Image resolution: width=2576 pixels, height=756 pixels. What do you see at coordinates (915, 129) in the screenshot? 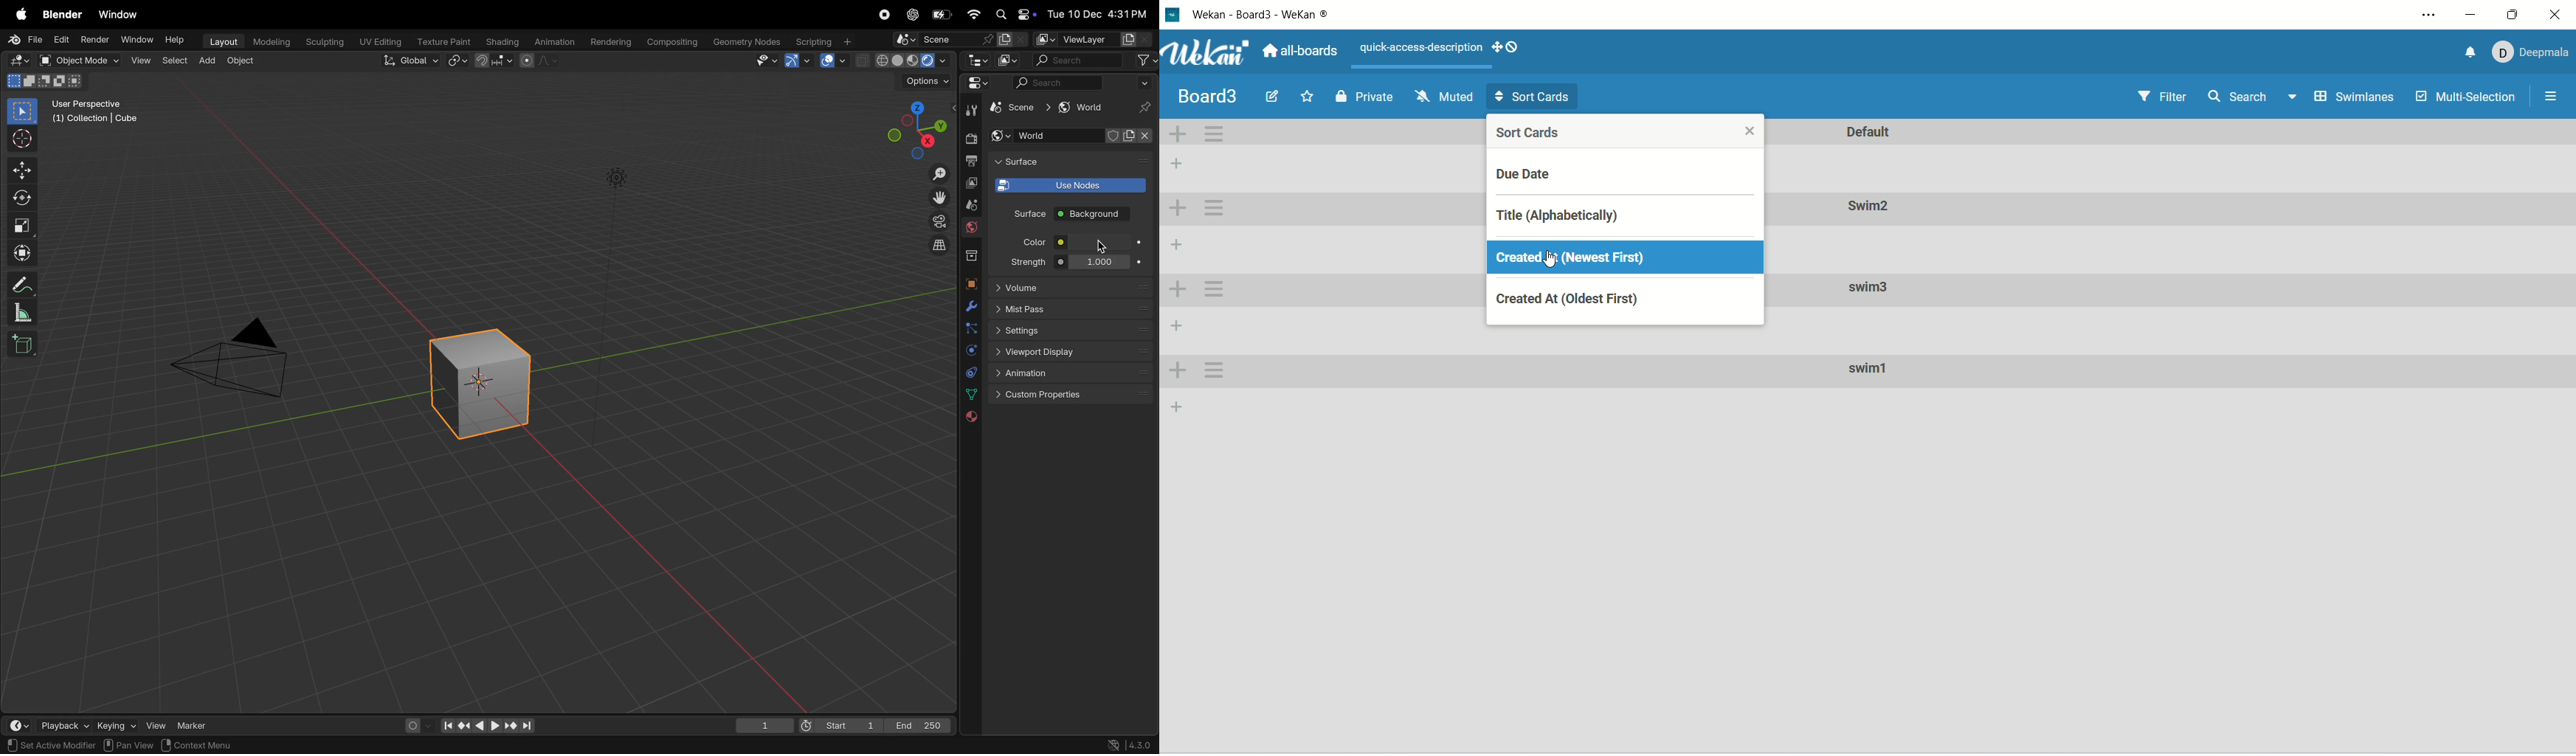
I see `view point` at bounding box center [915, 129].